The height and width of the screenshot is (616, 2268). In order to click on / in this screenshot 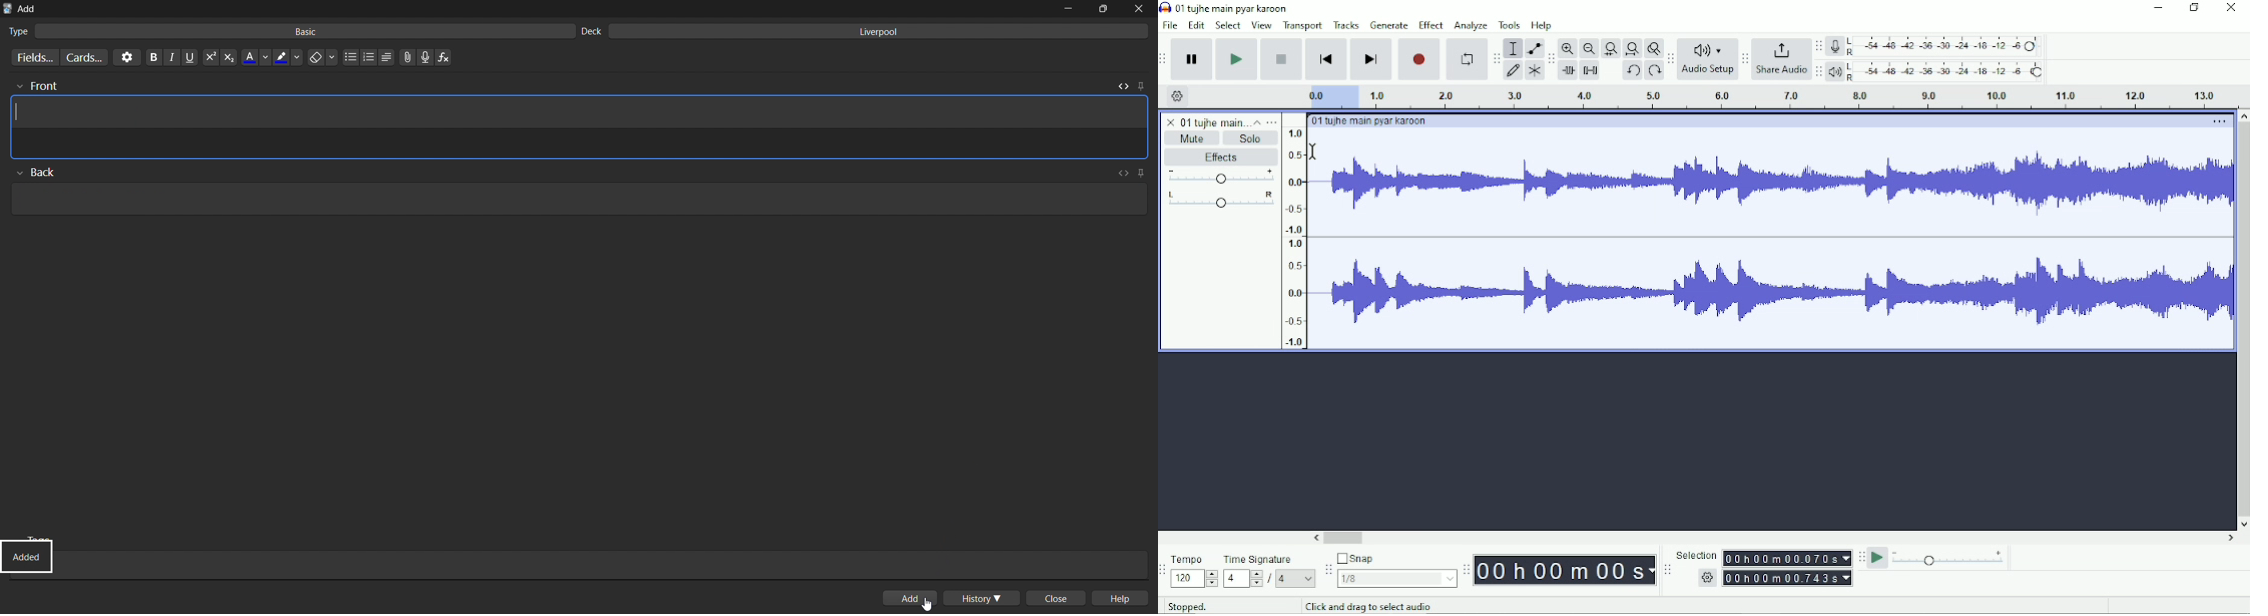, I will do `click(1271, 579)`.